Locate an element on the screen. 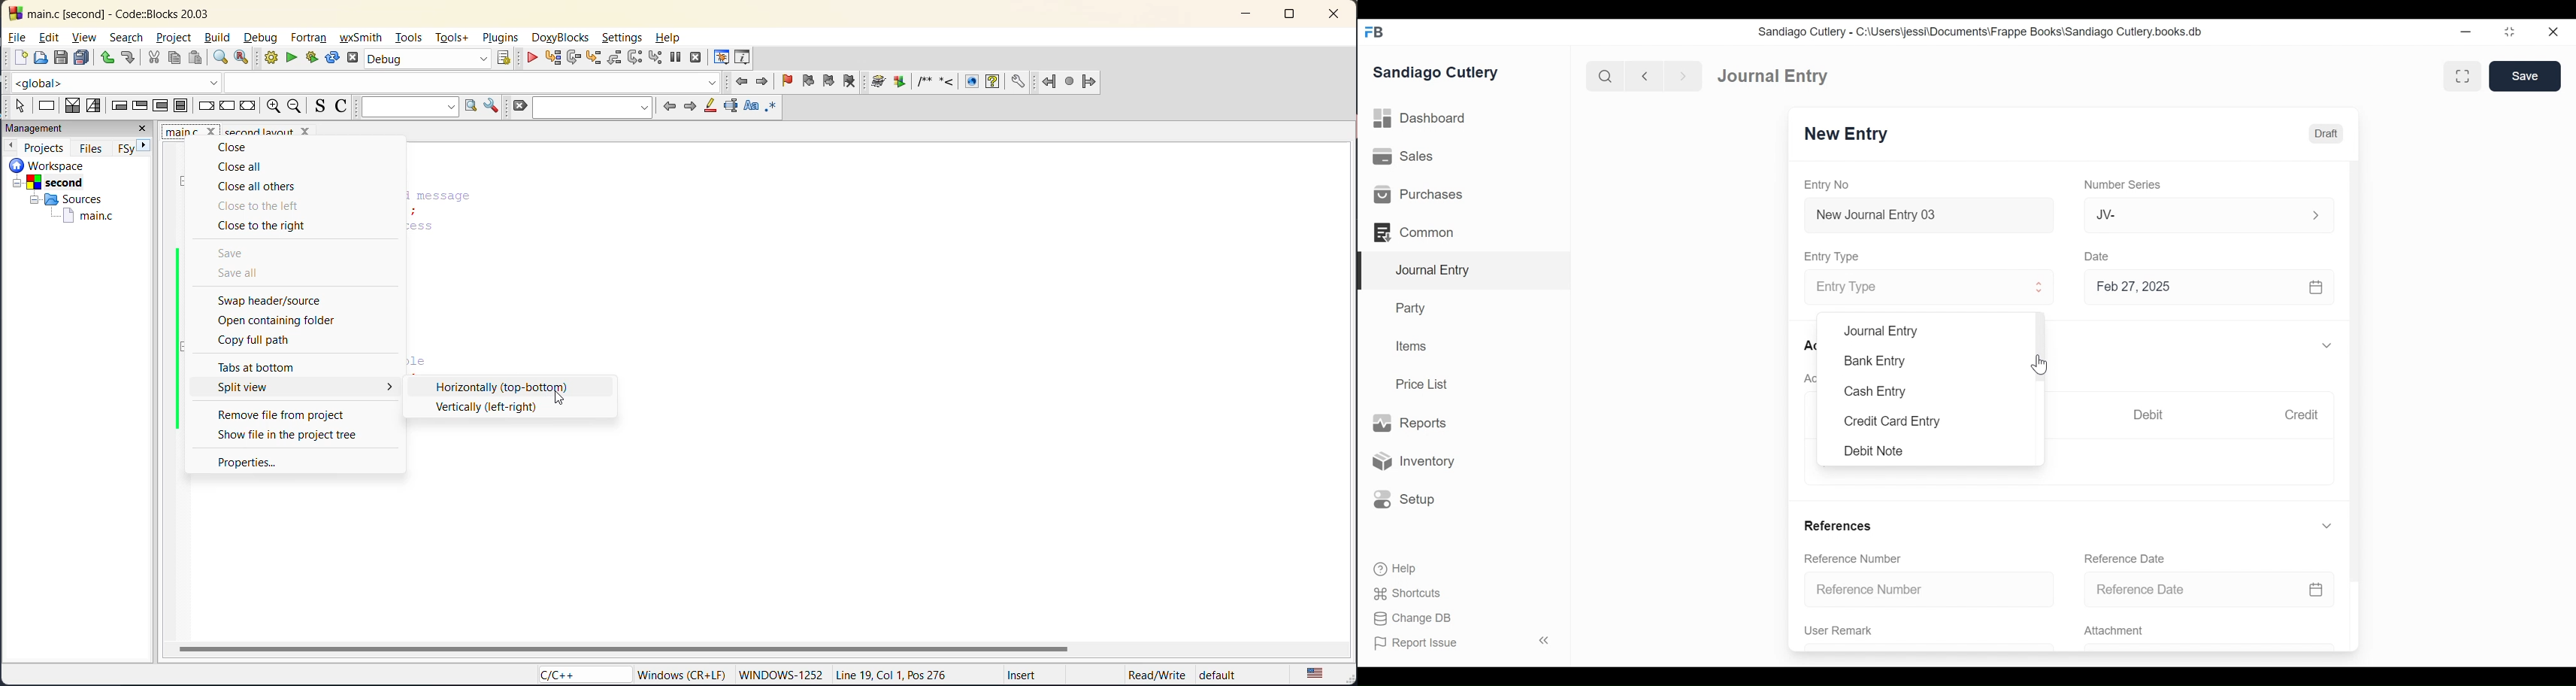  minimize is located at coordinates (1244, 15).